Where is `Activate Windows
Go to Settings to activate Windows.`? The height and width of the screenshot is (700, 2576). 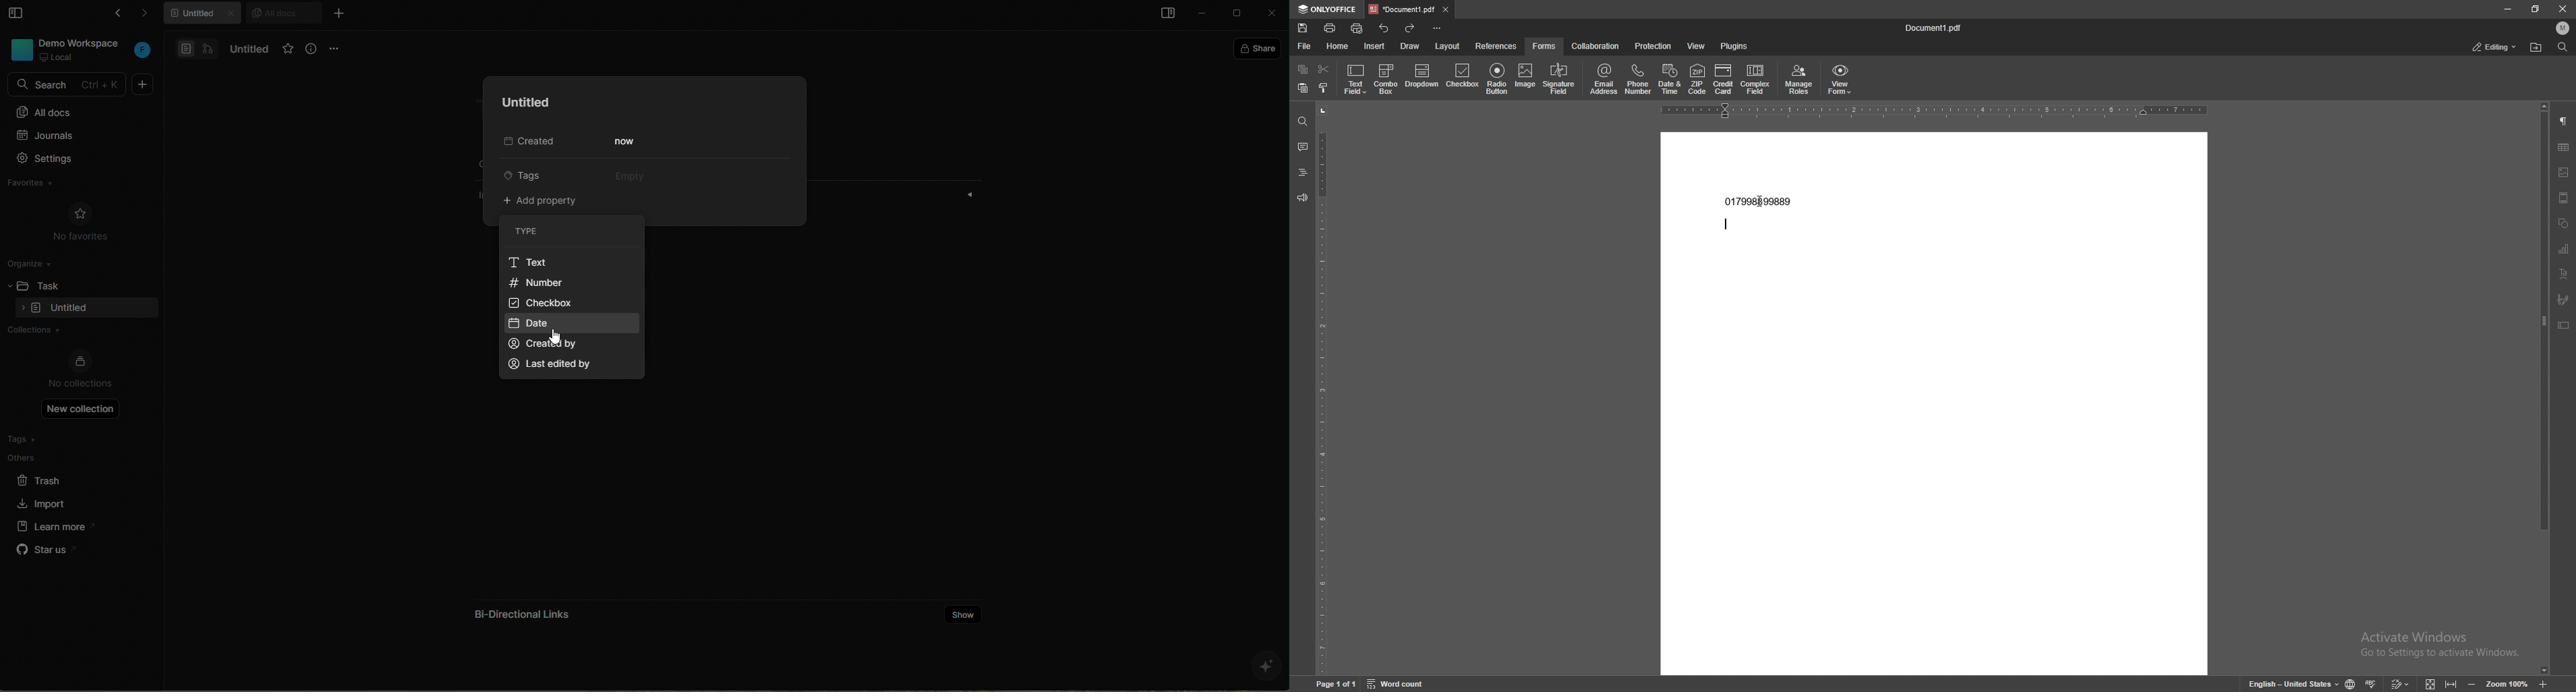
Activate Windows
Go to Settings to activate Windows. is located at coordinates (2443, 645).